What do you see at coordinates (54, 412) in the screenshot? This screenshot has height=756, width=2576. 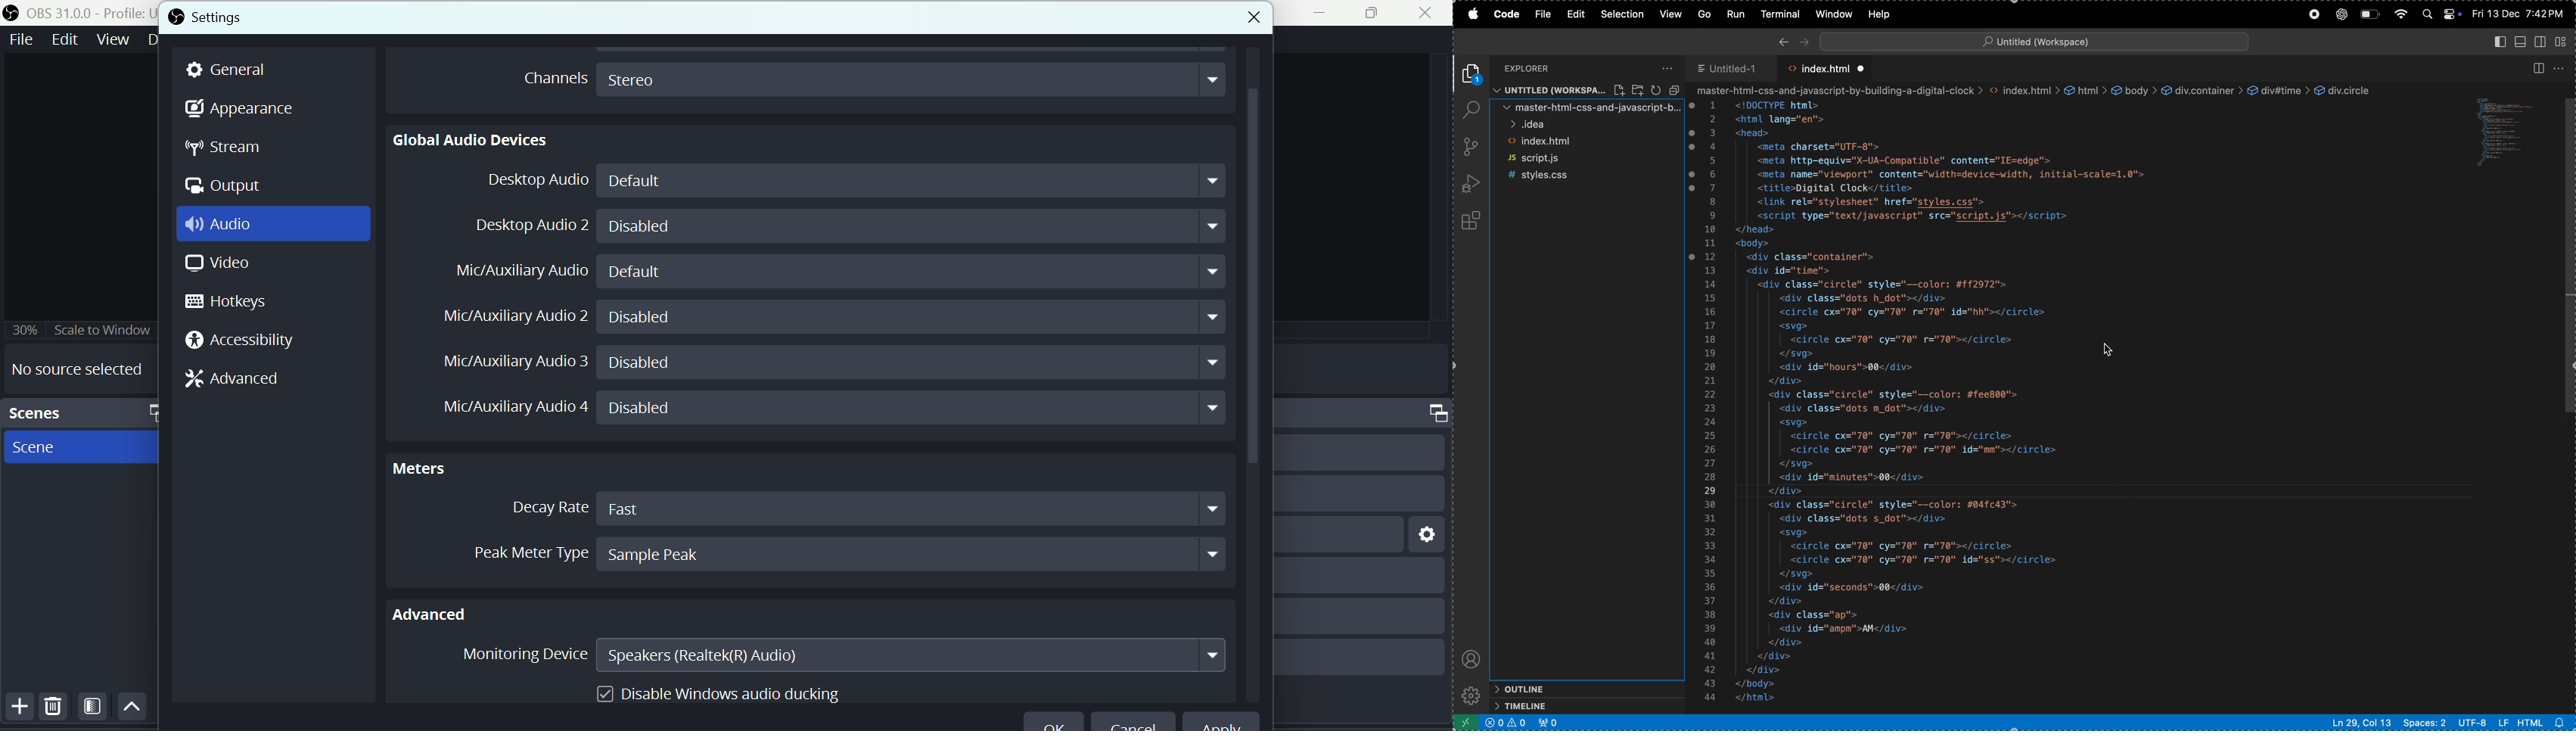 I see `Scenes` at bounding box center [54, 412].